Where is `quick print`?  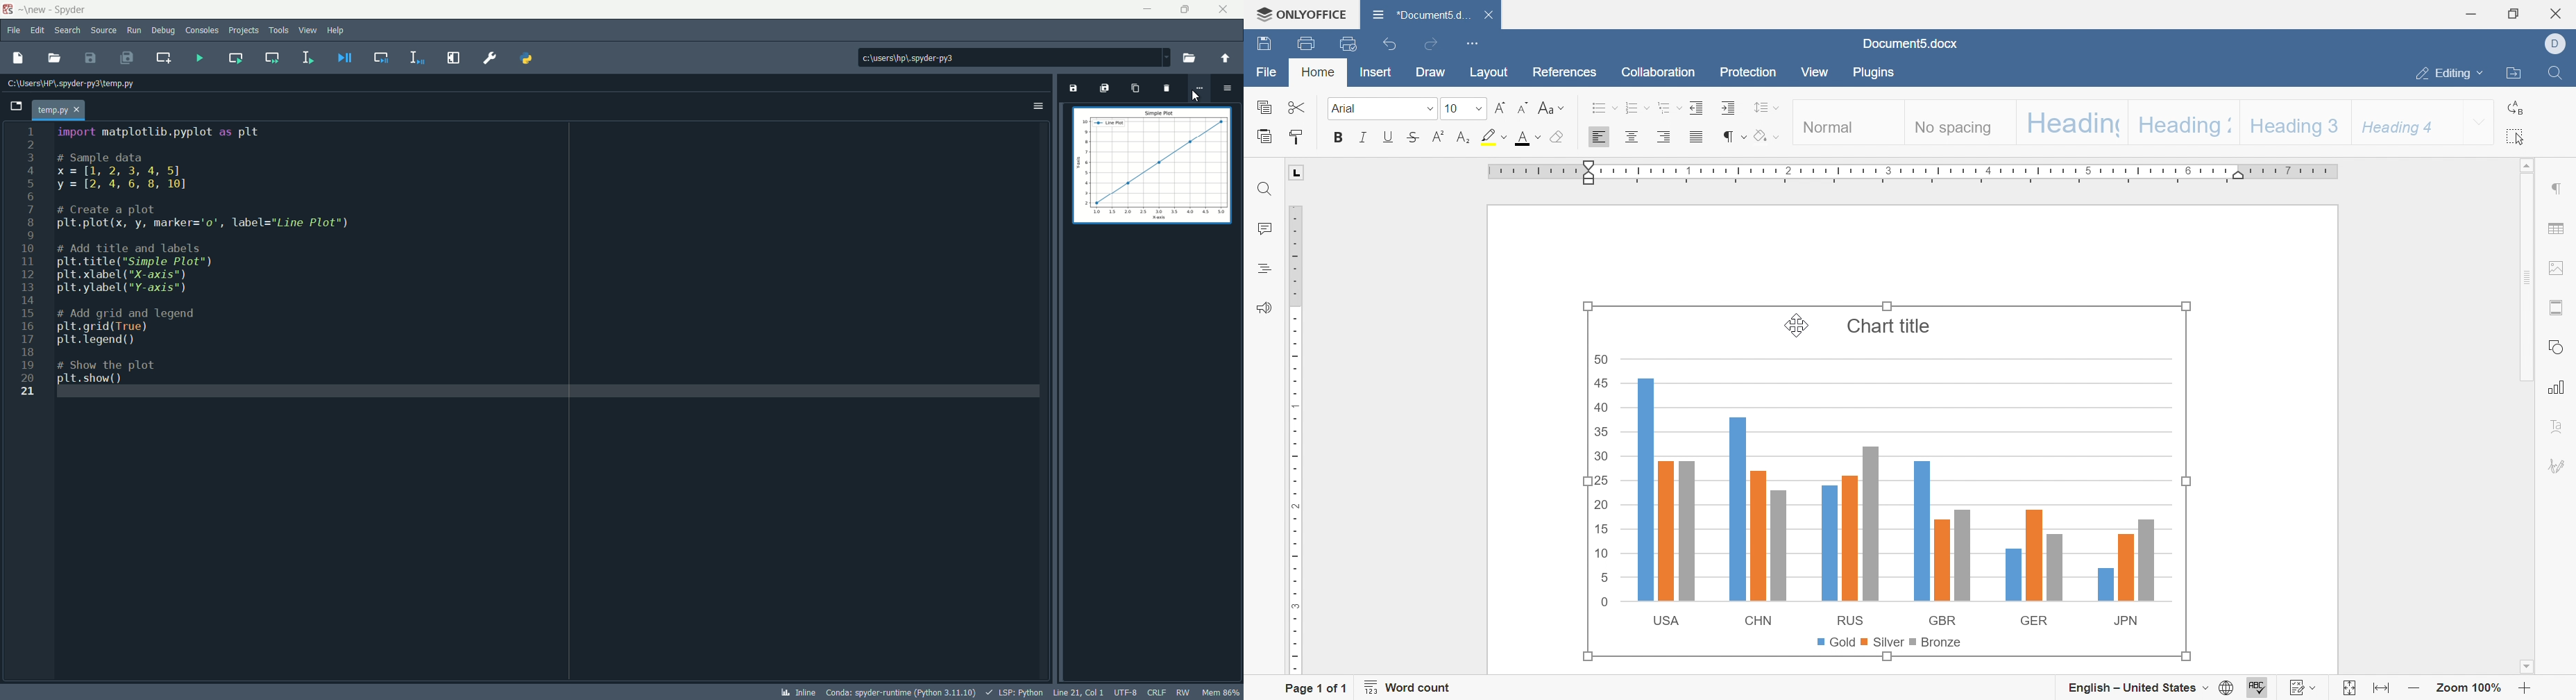
quick print is located at coordinates (1348, 43).